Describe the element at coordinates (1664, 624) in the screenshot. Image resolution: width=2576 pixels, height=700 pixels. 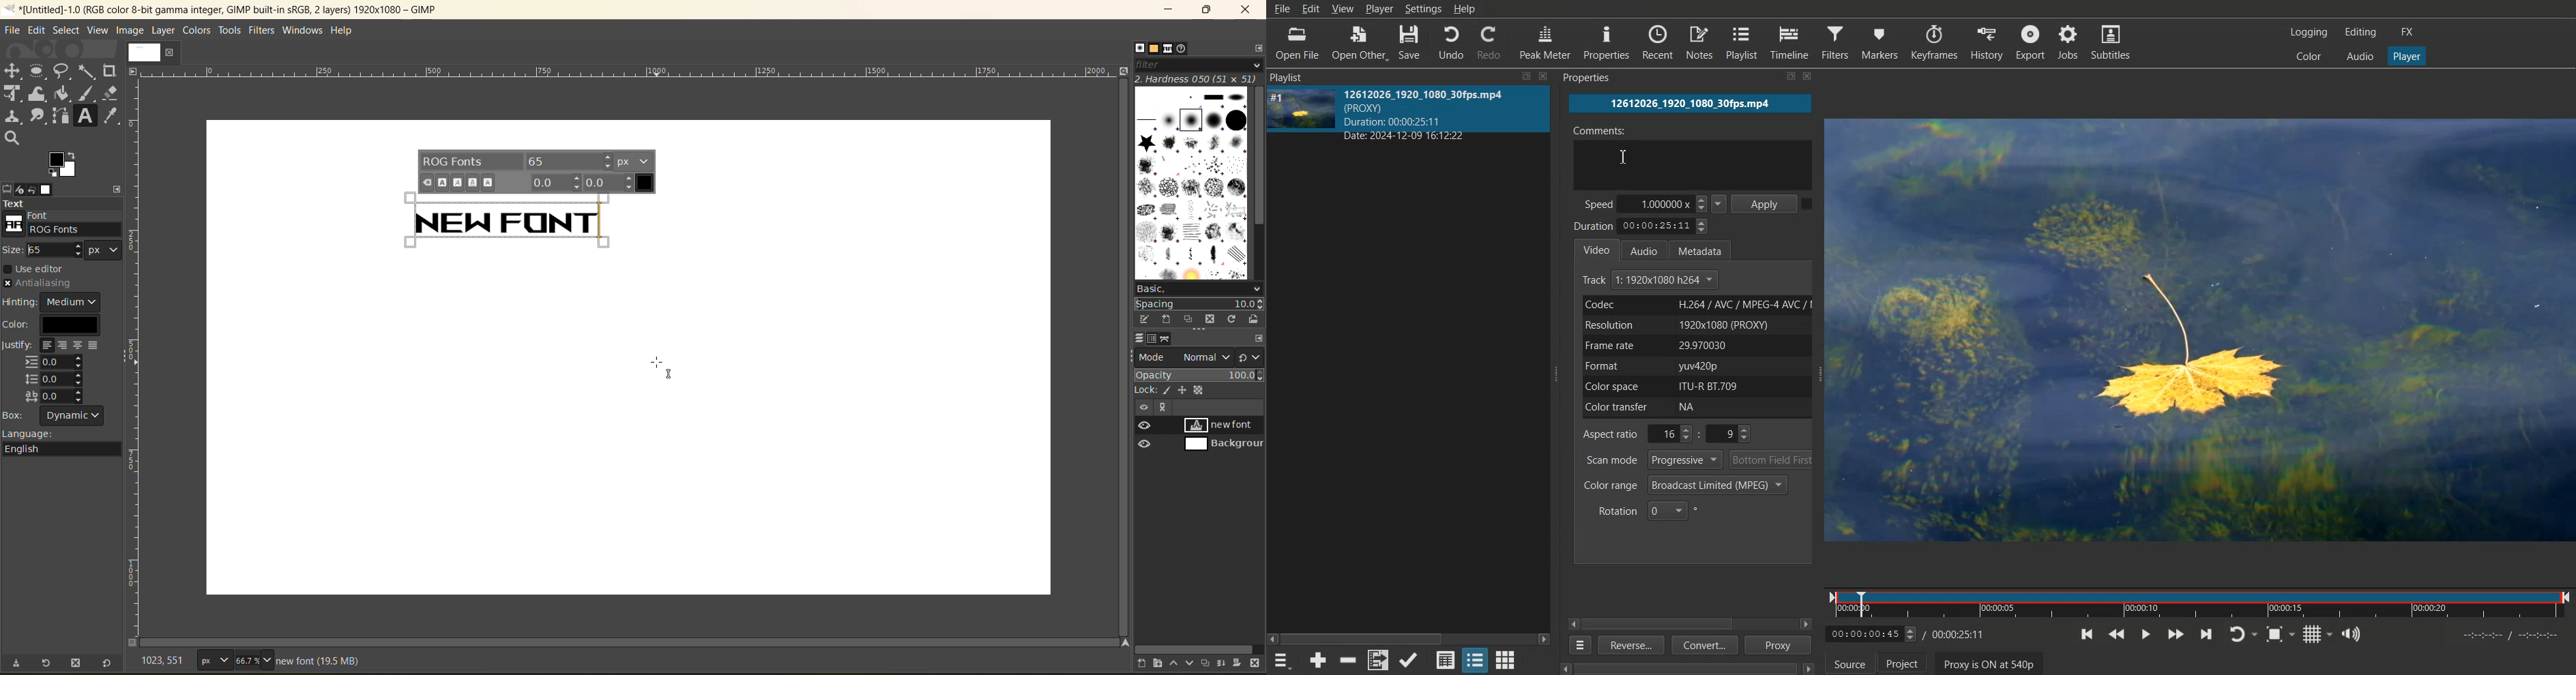
I see `Horizontal Scroll bar` at that location.